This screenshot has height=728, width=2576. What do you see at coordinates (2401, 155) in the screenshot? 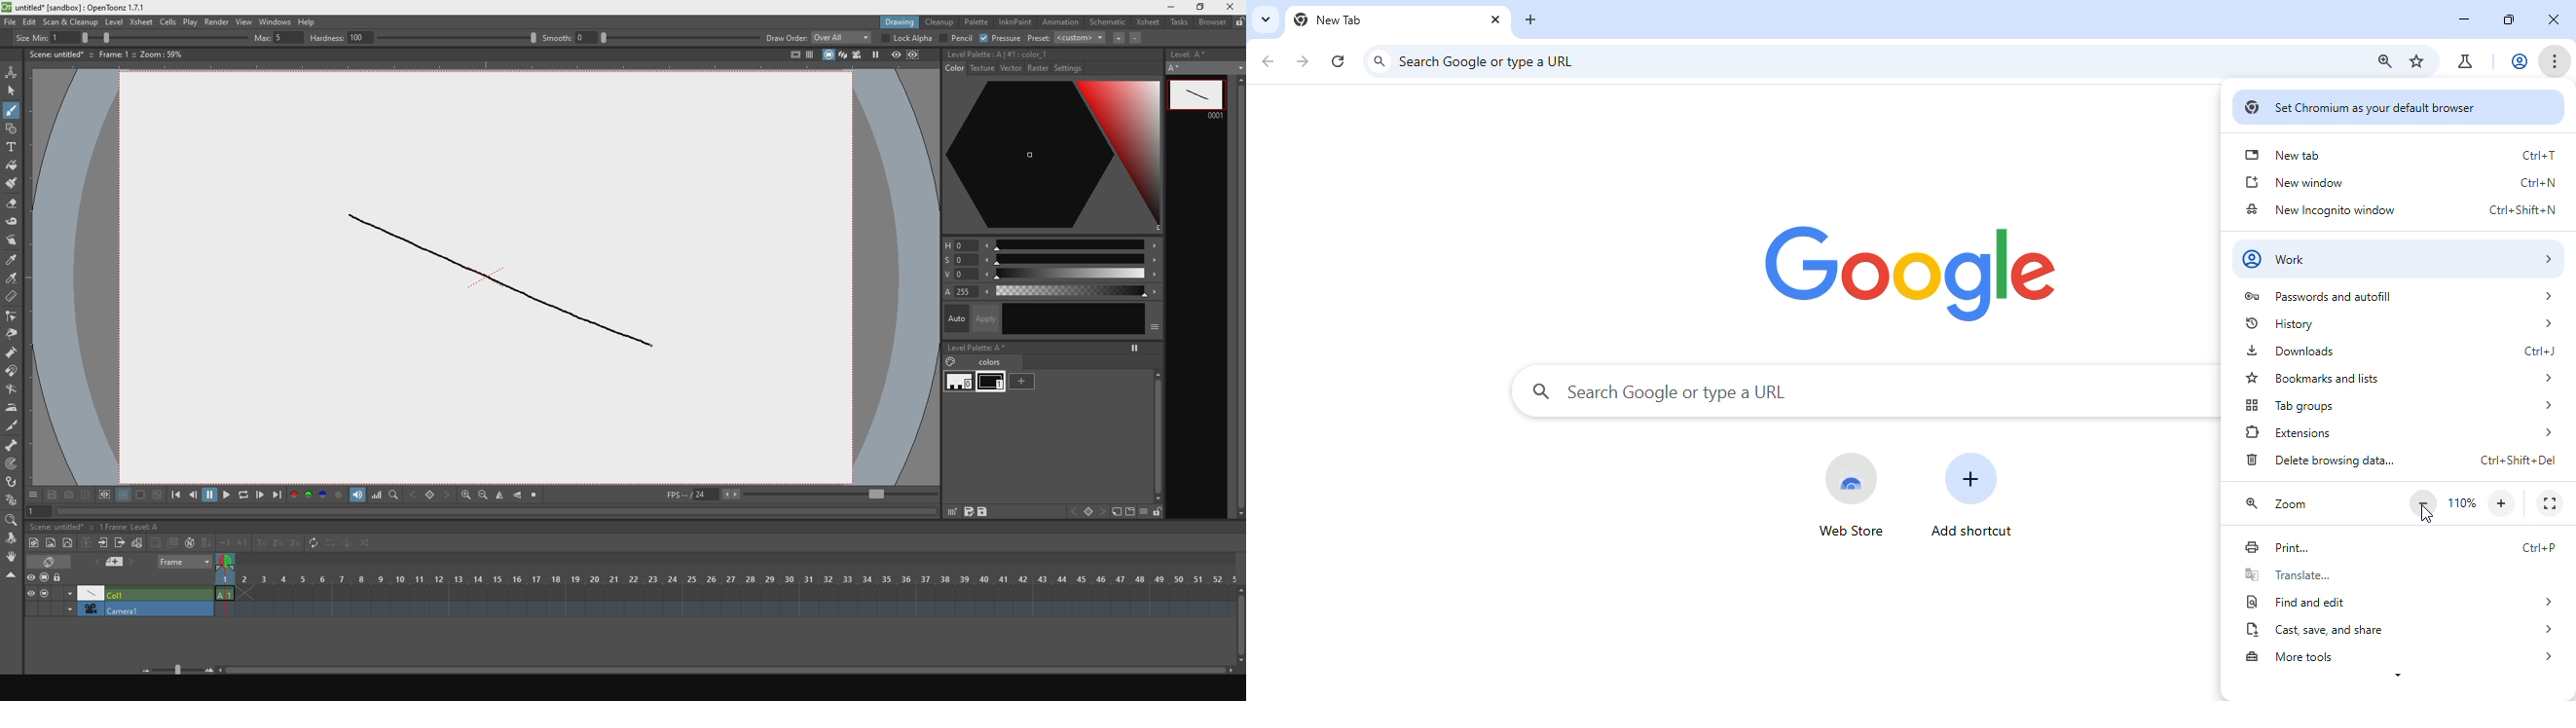
I see `new tab` at bounding box center [2401, 155].